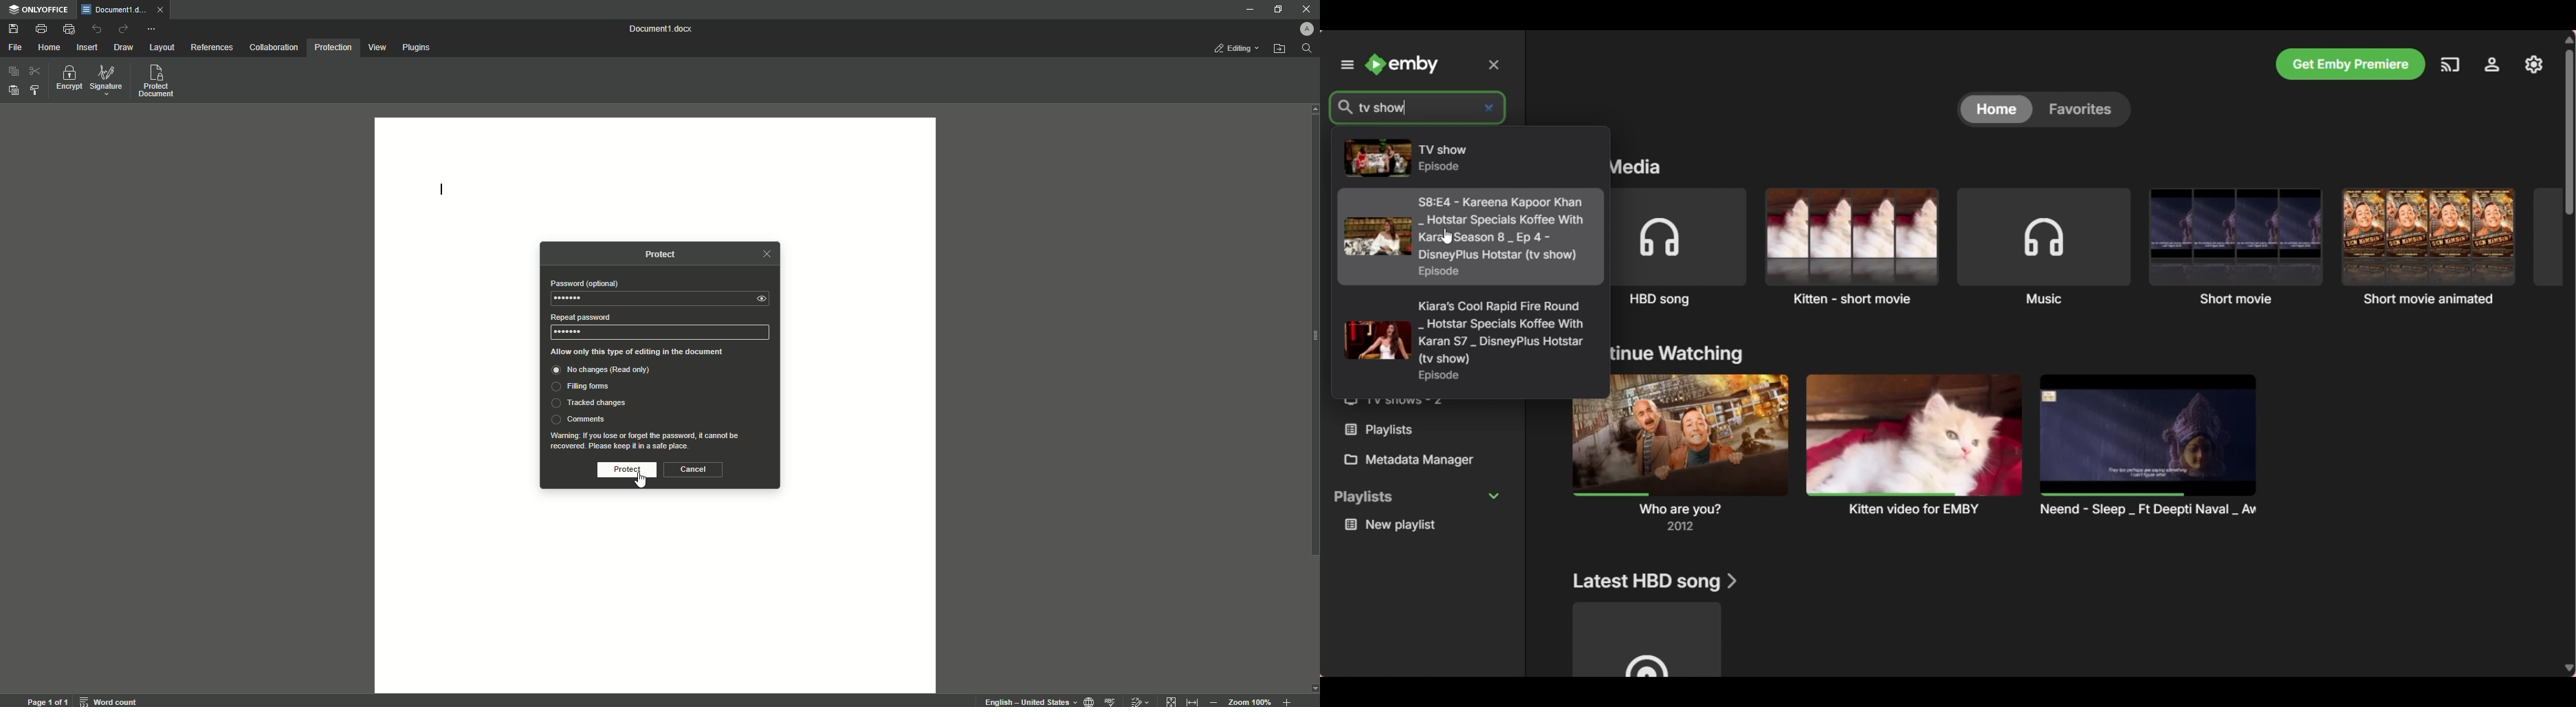  What do you see at coordinates (1309, 27) in the screenshot?
I see `Profile` at bounding box center [1309, 27].